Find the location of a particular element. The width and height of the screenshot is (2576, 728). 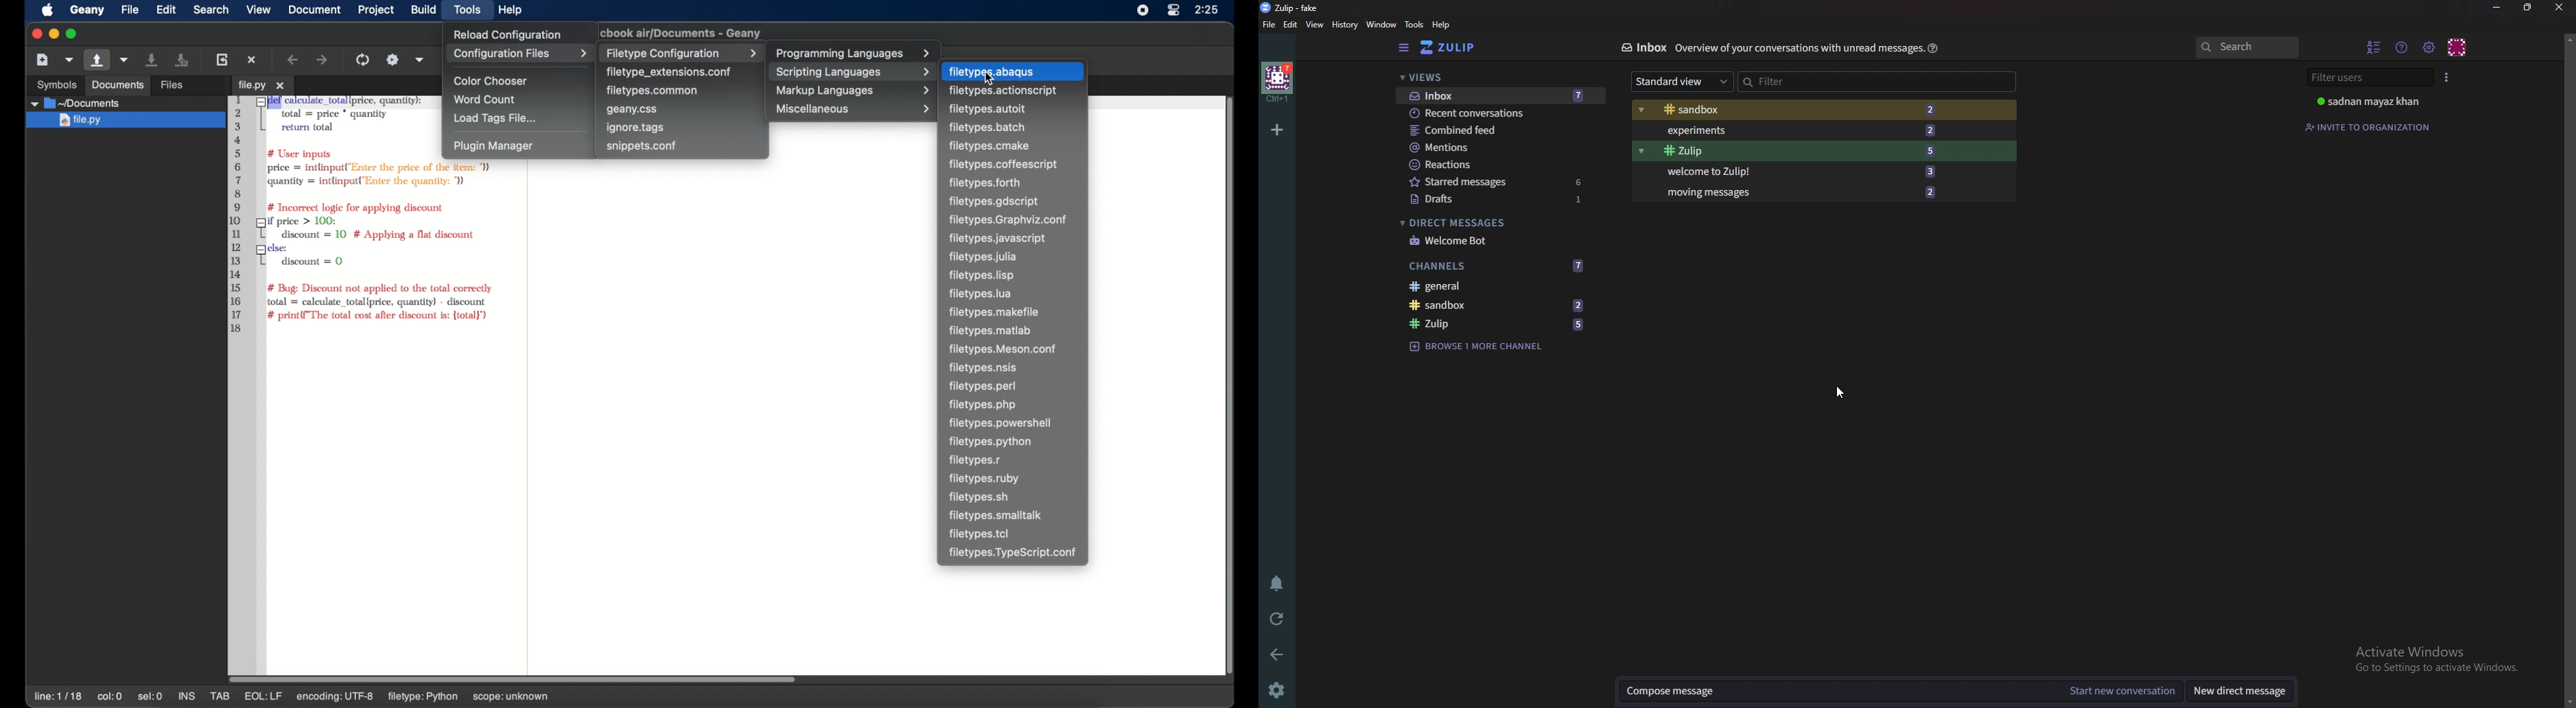

Inbox is located at coordinates (1645, 48).